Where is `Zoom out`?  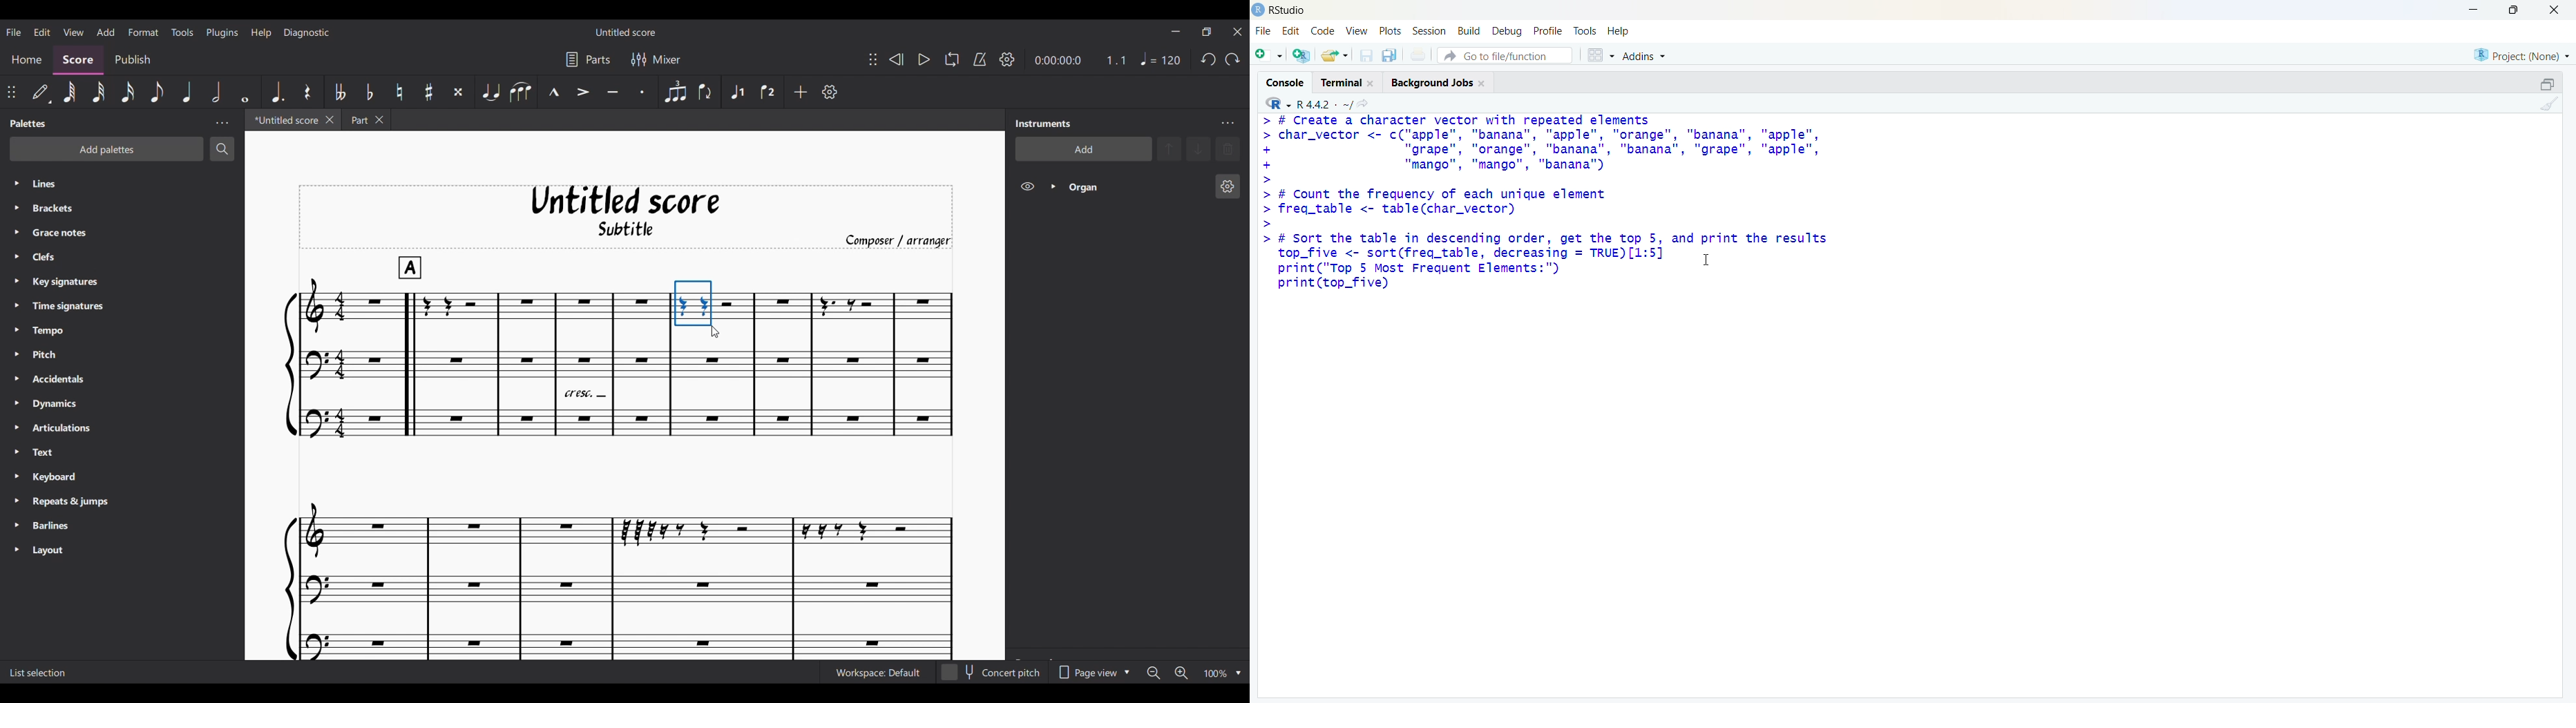 Zoom out is located at coordinates (1154, 673).